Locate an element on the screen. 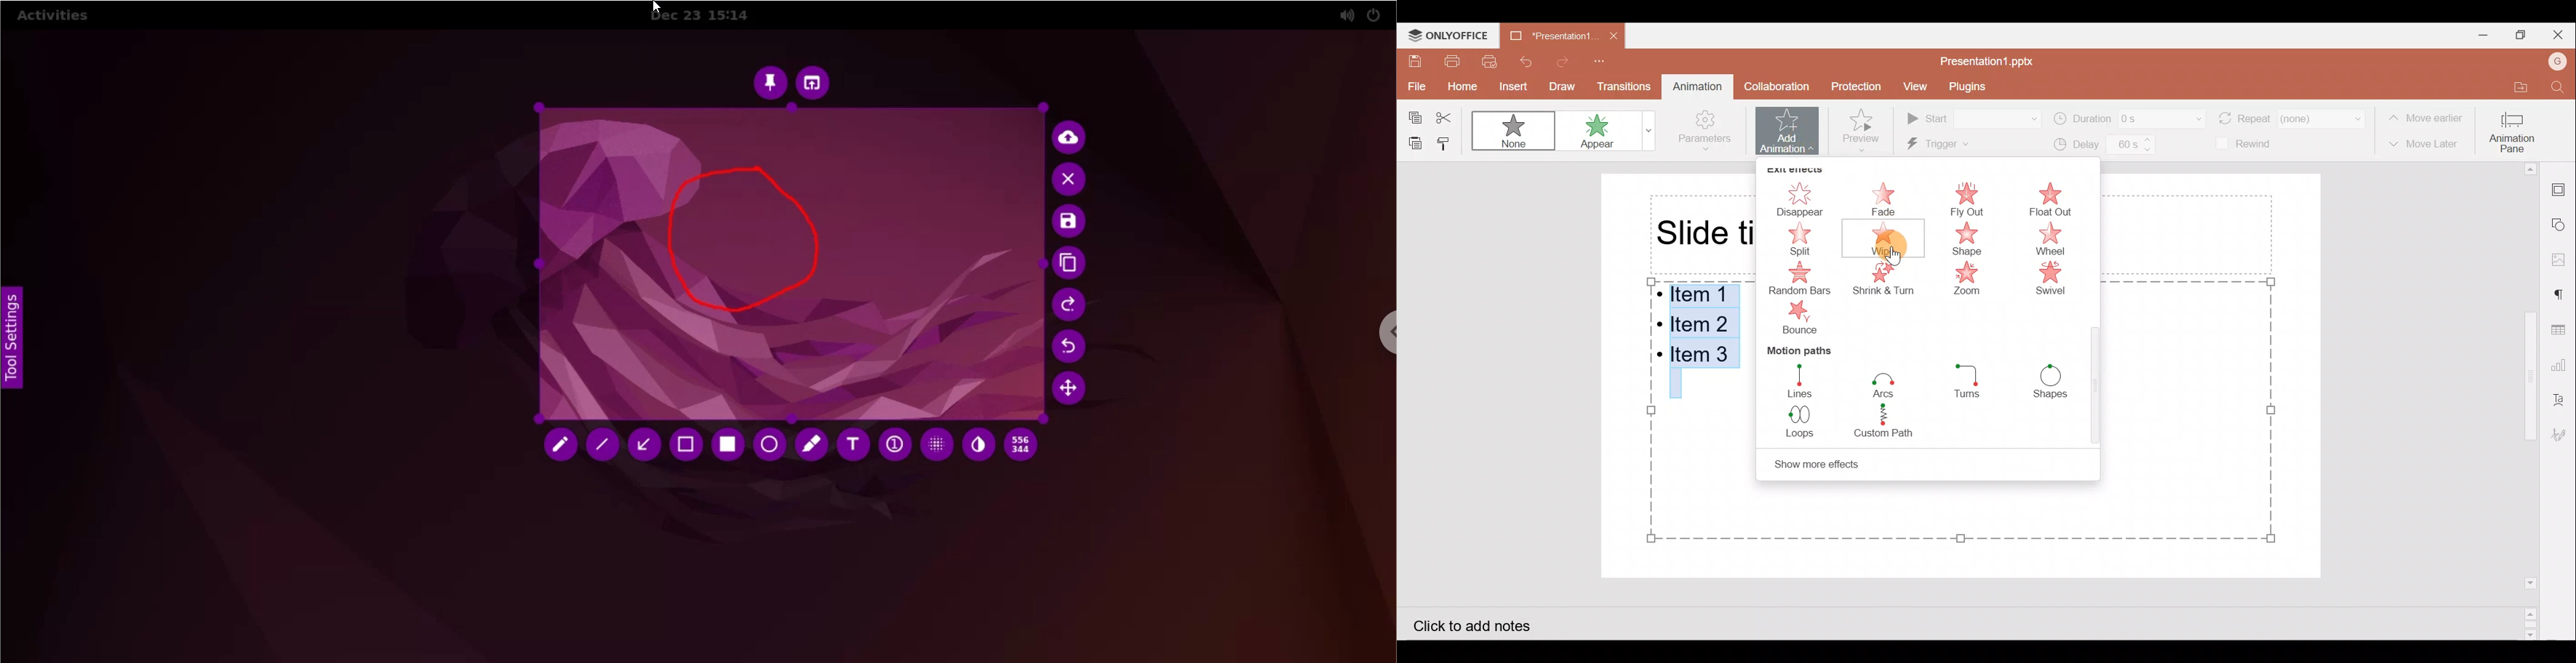 This screenshot has height=672, width=2576. Split is located at coordinates (1792, 238).